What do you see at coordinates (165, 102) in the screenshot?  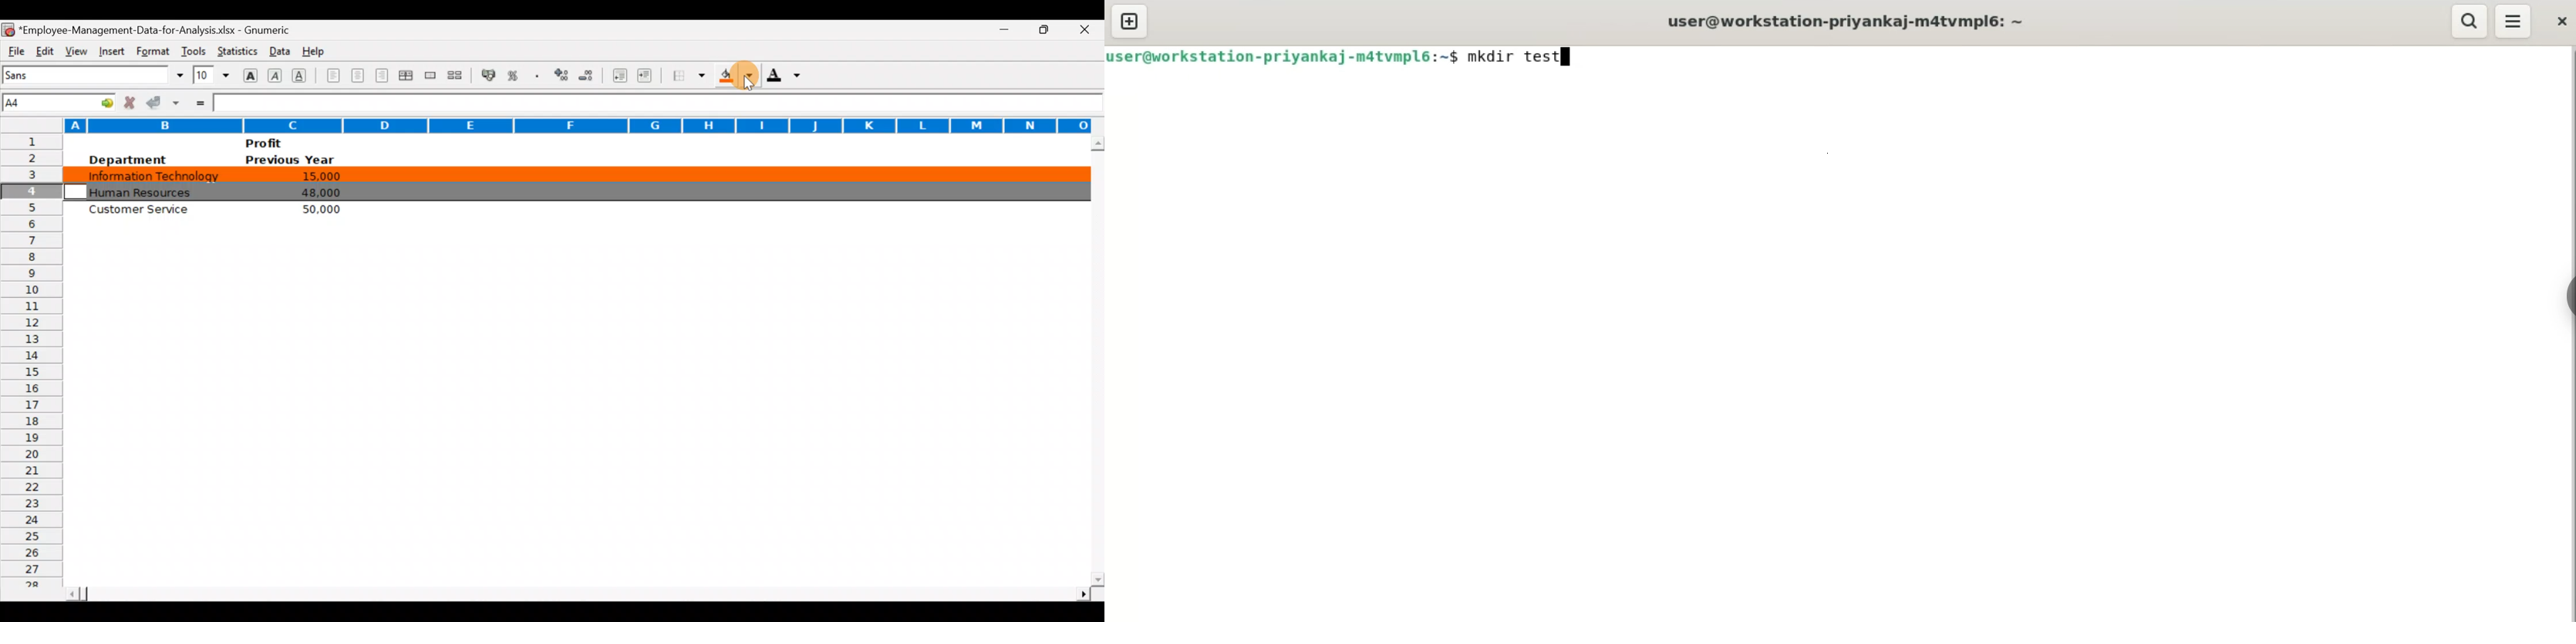 I see `Accept change` at bounding box center [165, 102].